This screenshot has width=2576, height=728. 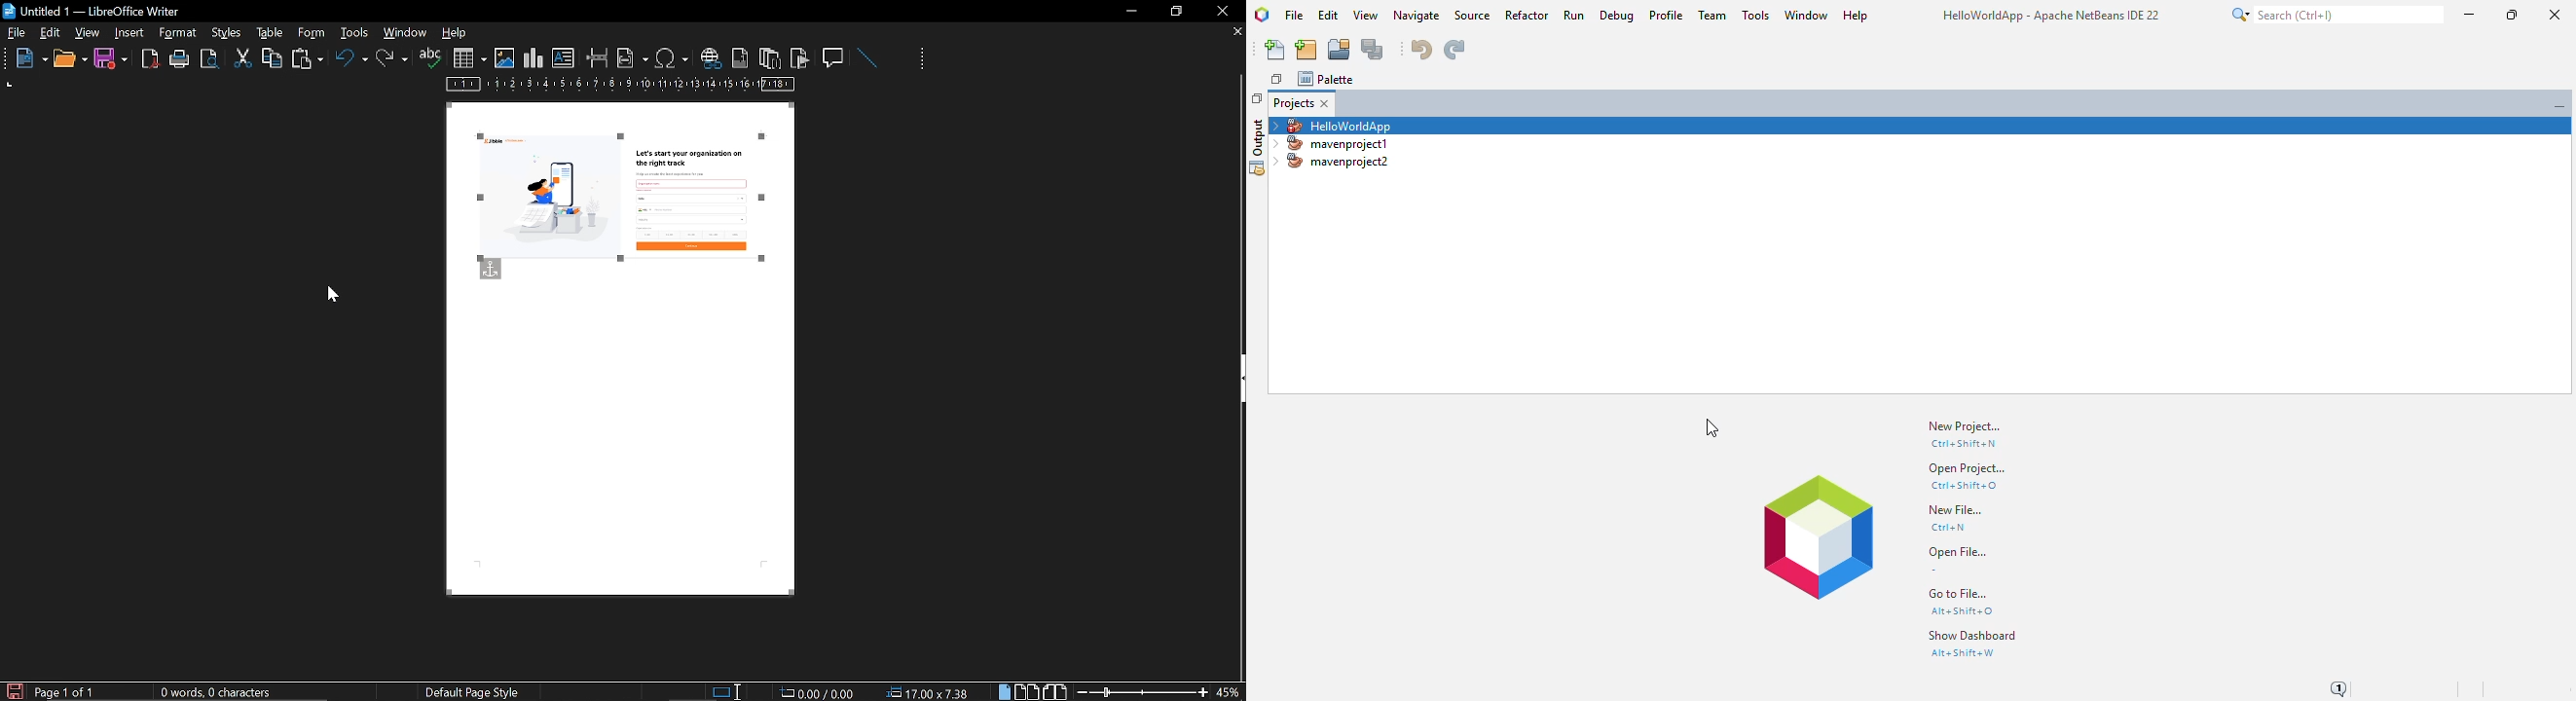 What do you see at coordinates (1334, 144) in the screenshot?
I see `mavenproject1` at bounding box center [1334, 144].